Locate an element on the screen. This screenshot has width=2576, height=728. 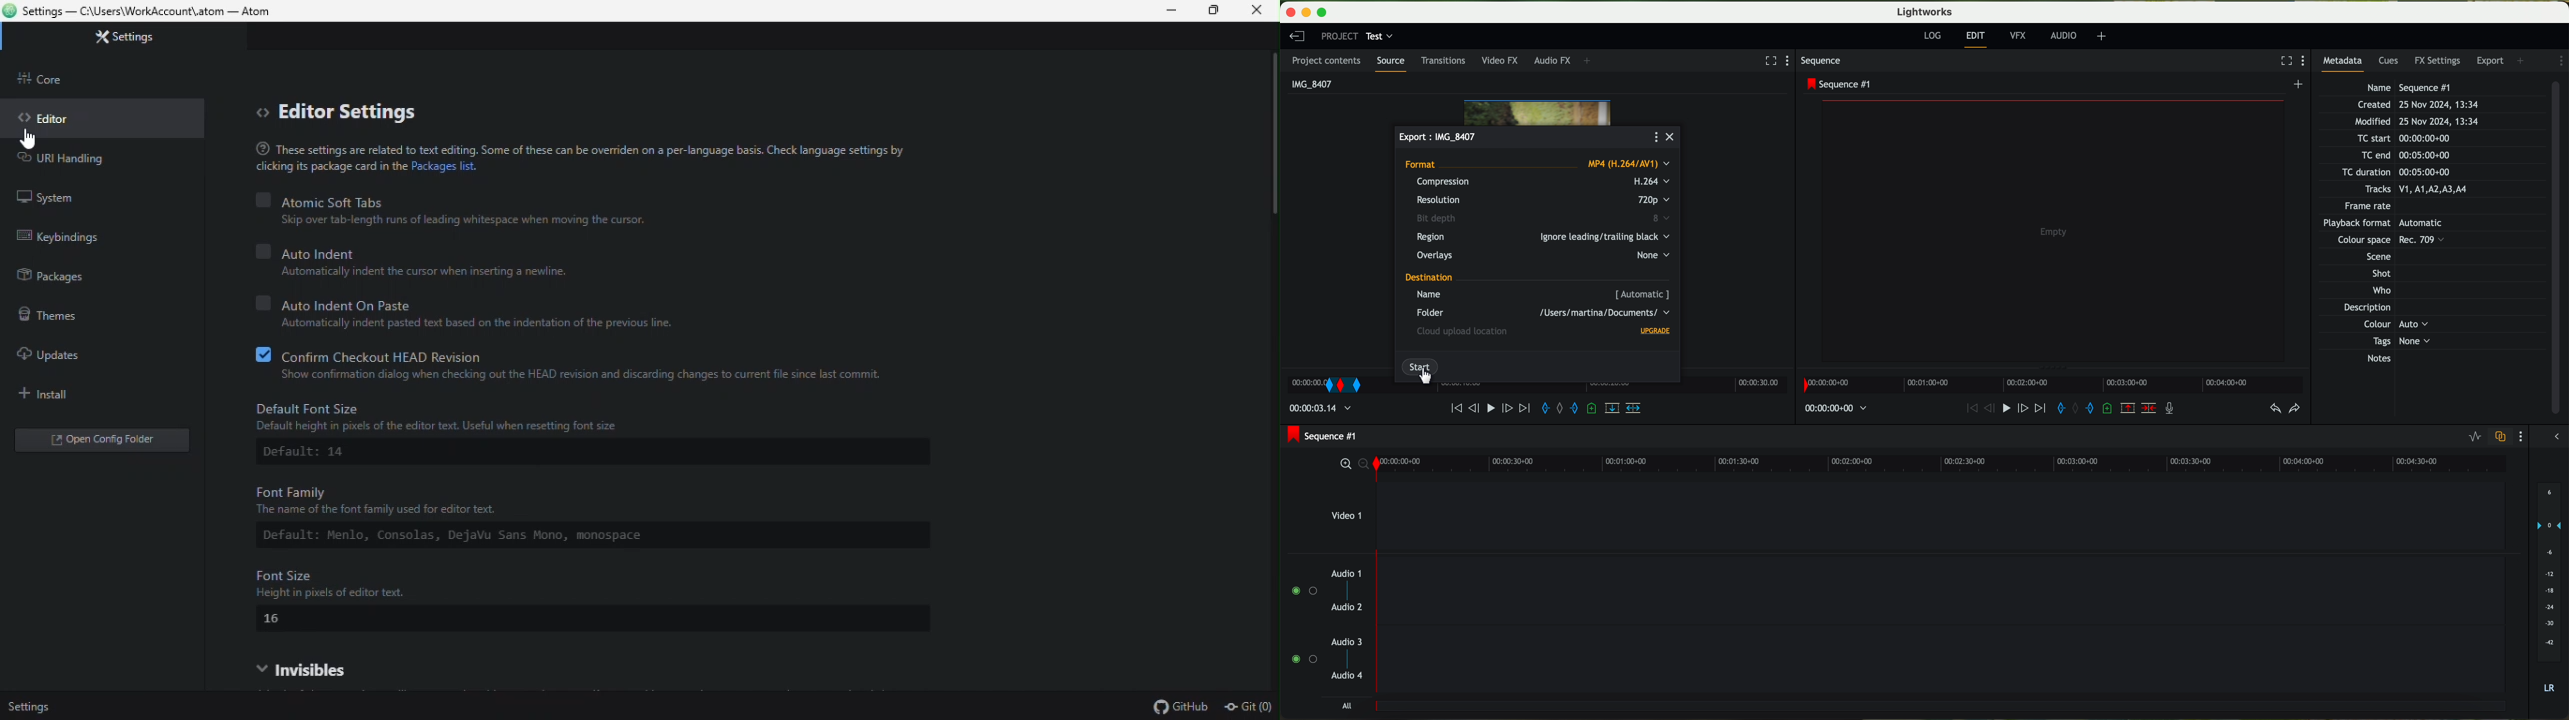
 is located at coordinates (2374, 256).